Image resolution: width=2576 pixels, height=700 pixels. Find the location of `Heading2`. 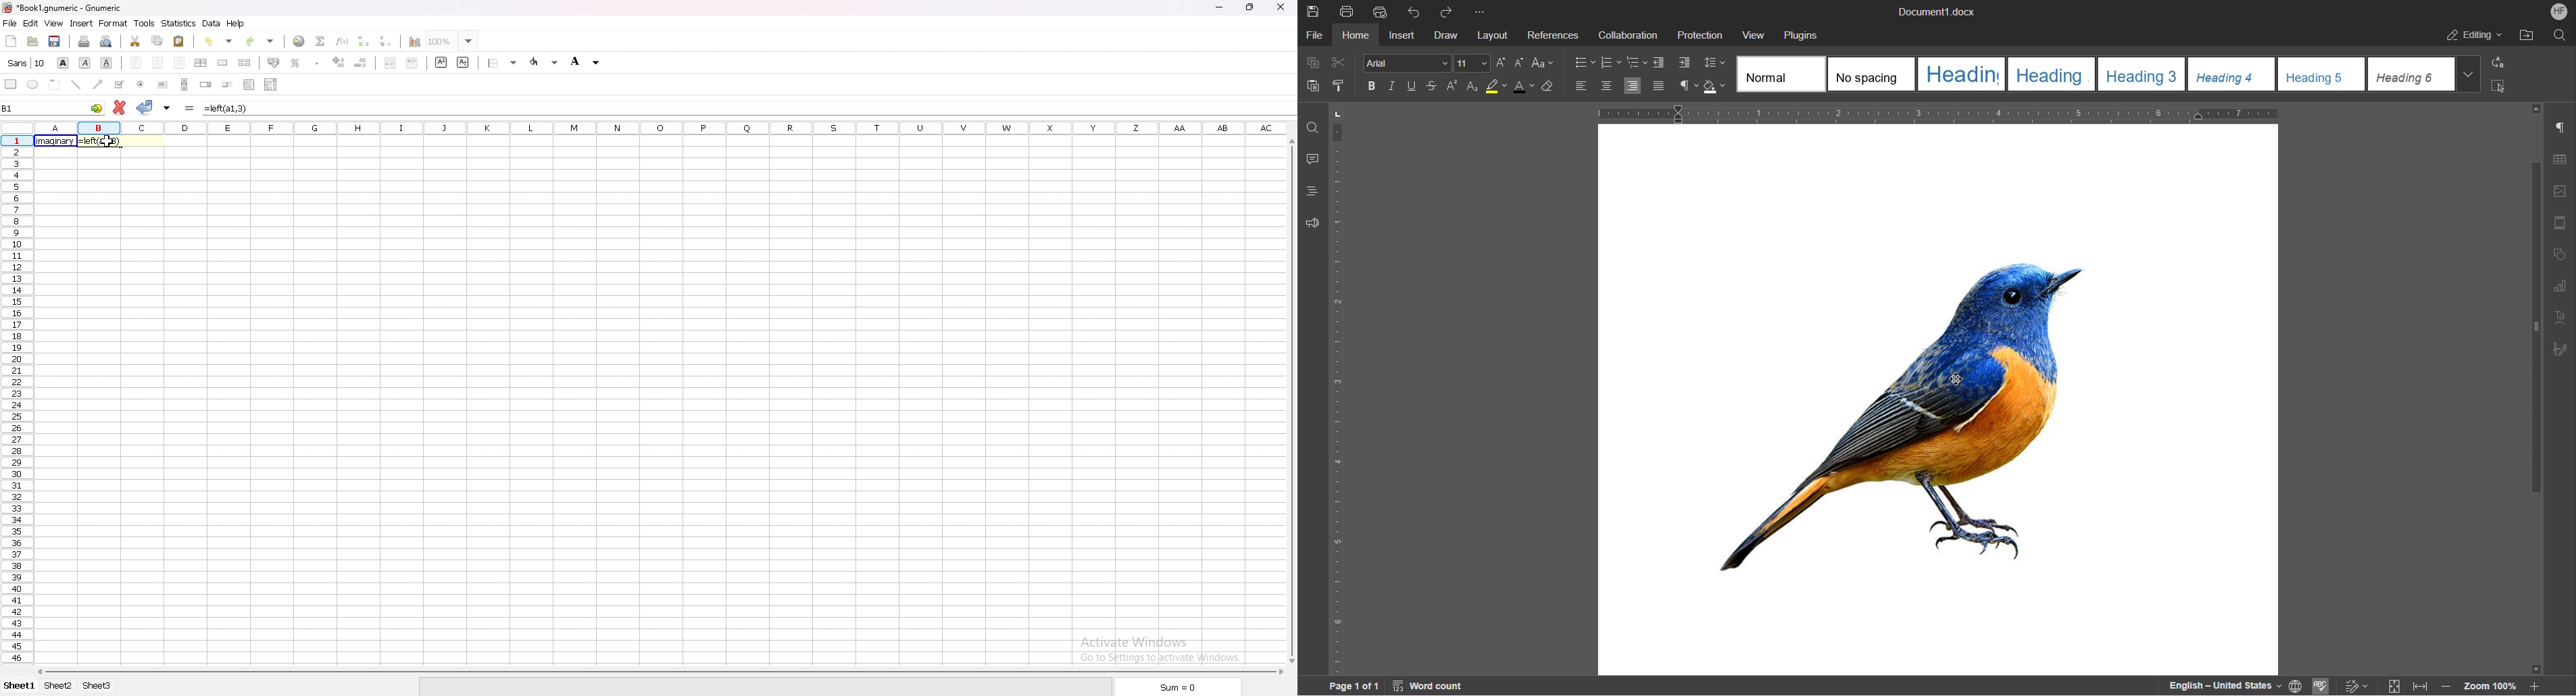

Heading2 is located at coordinates (2051, 73).